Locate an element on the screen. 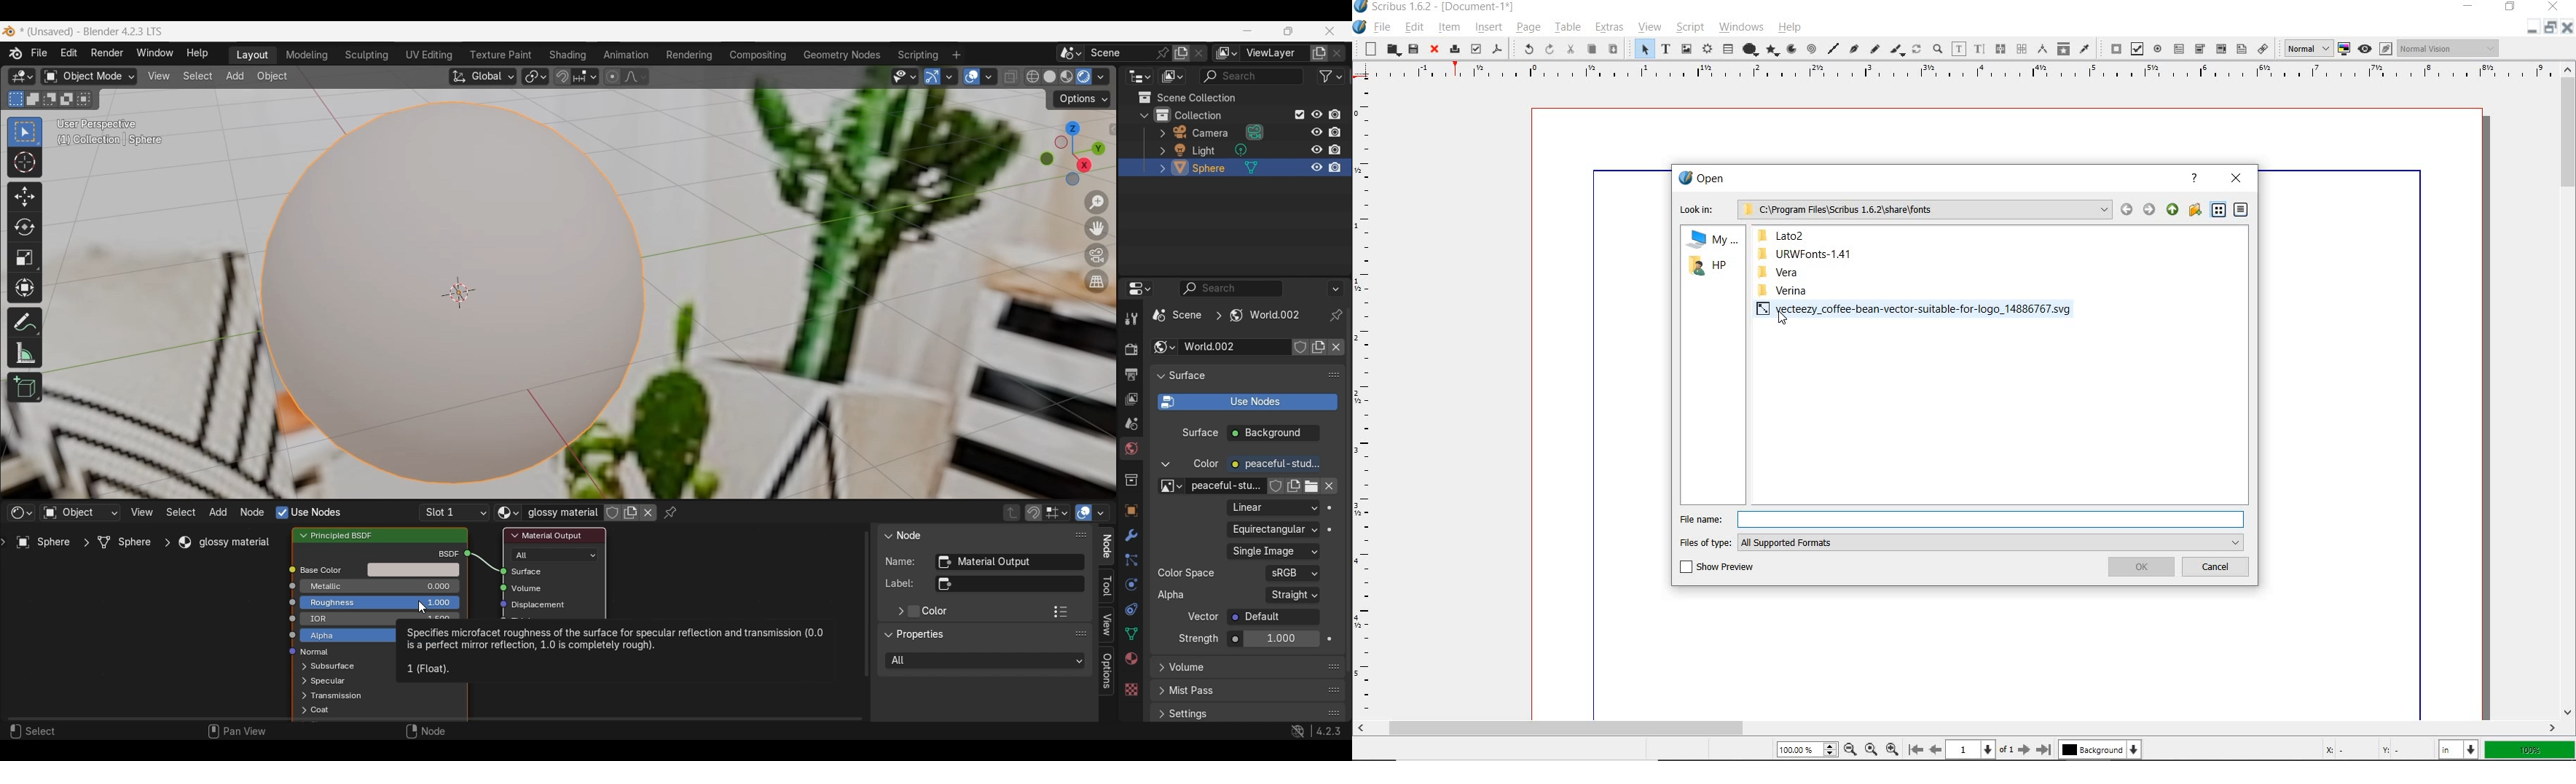 This screenshot has width=2576, height=784. icon is located at coordinates (471, 552).